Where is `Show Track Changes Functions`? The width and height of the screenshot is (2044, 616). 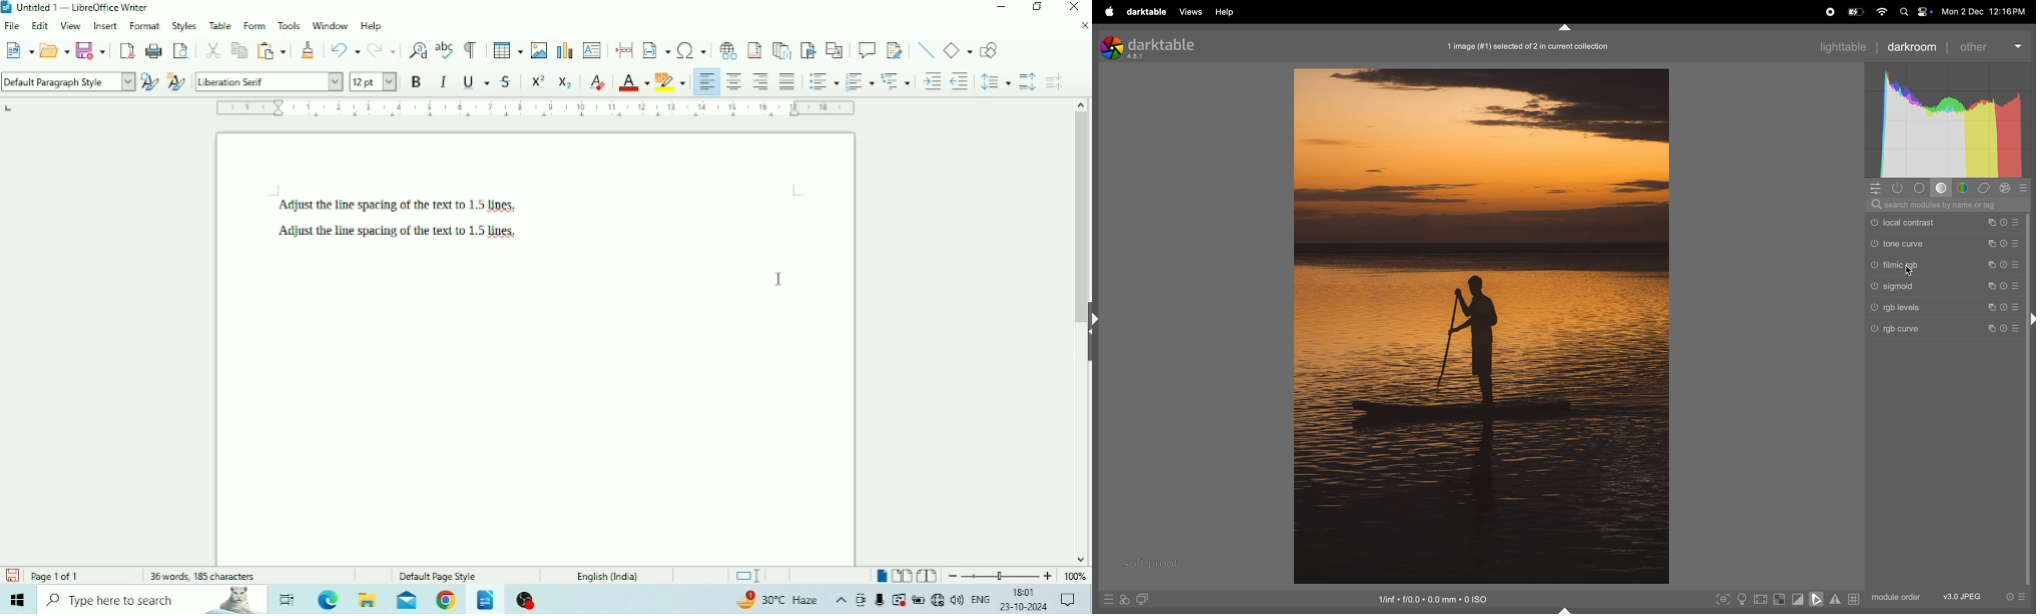 Show Track Changes Functions is located at coordinates (895, 48).